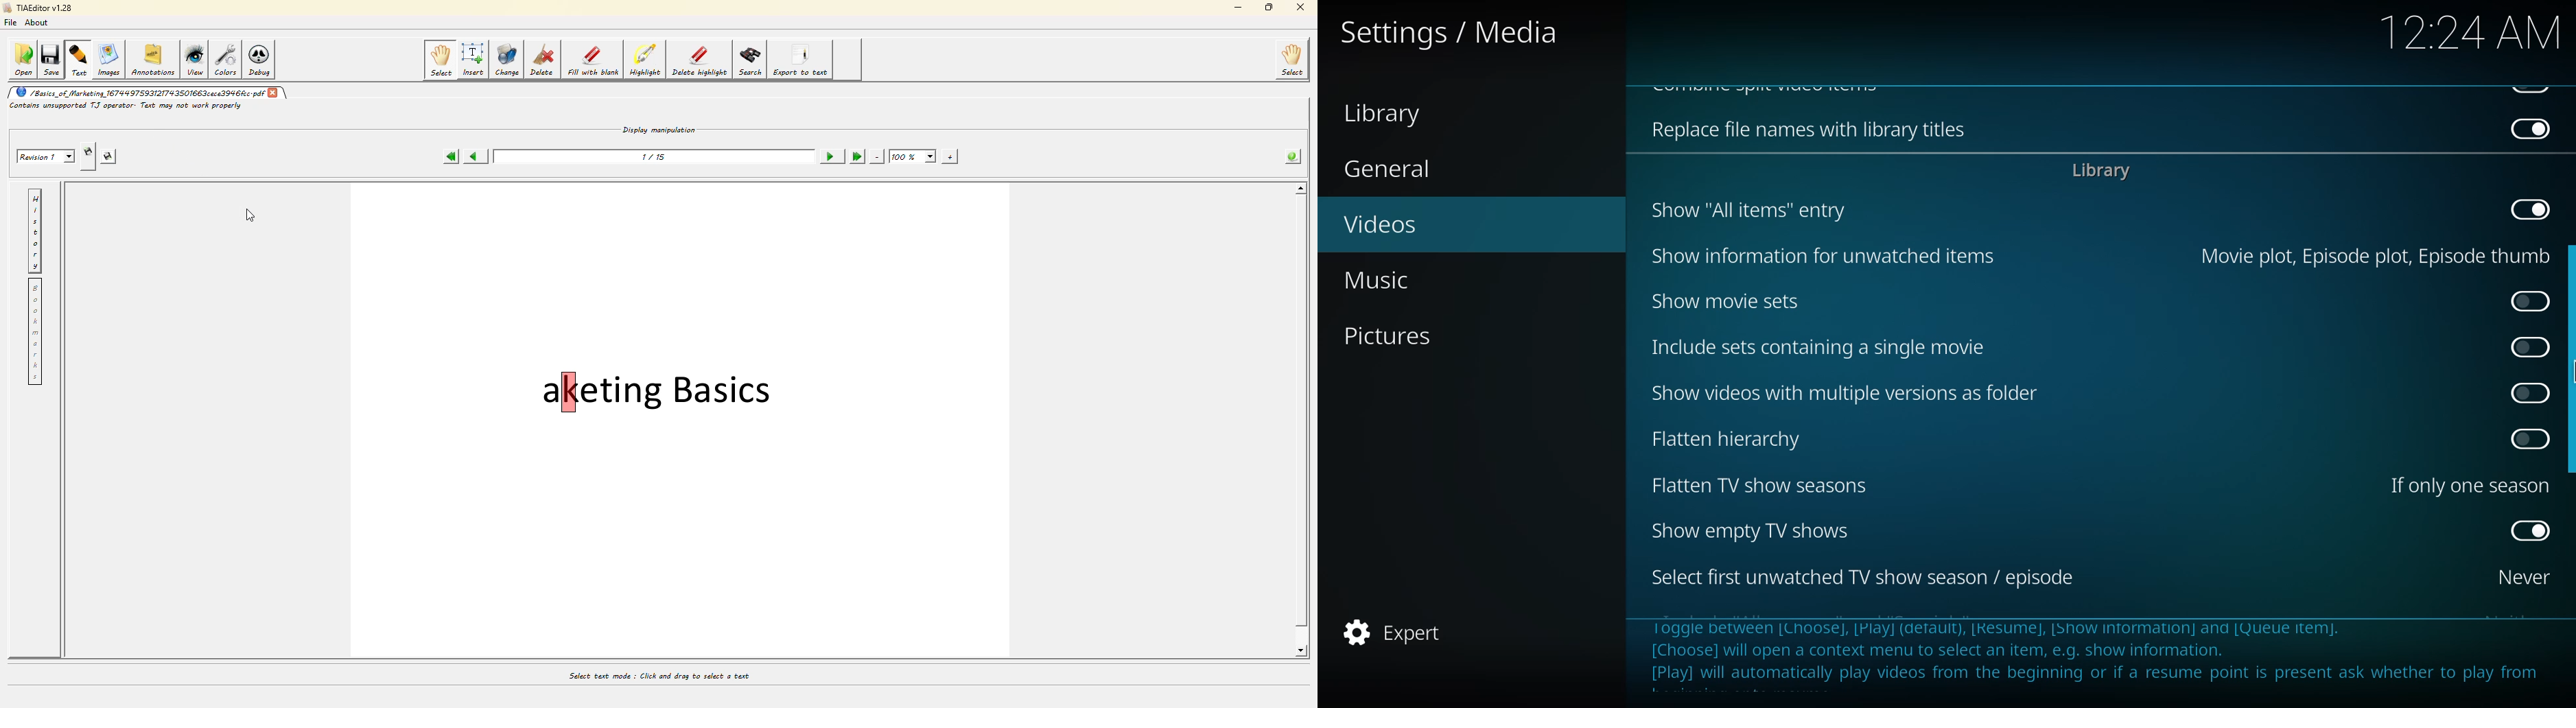 This screenshot has height=728, width=2576. Describe the element at coordinates (2530, 127) in the screenshot. I see `disabled` at that location.